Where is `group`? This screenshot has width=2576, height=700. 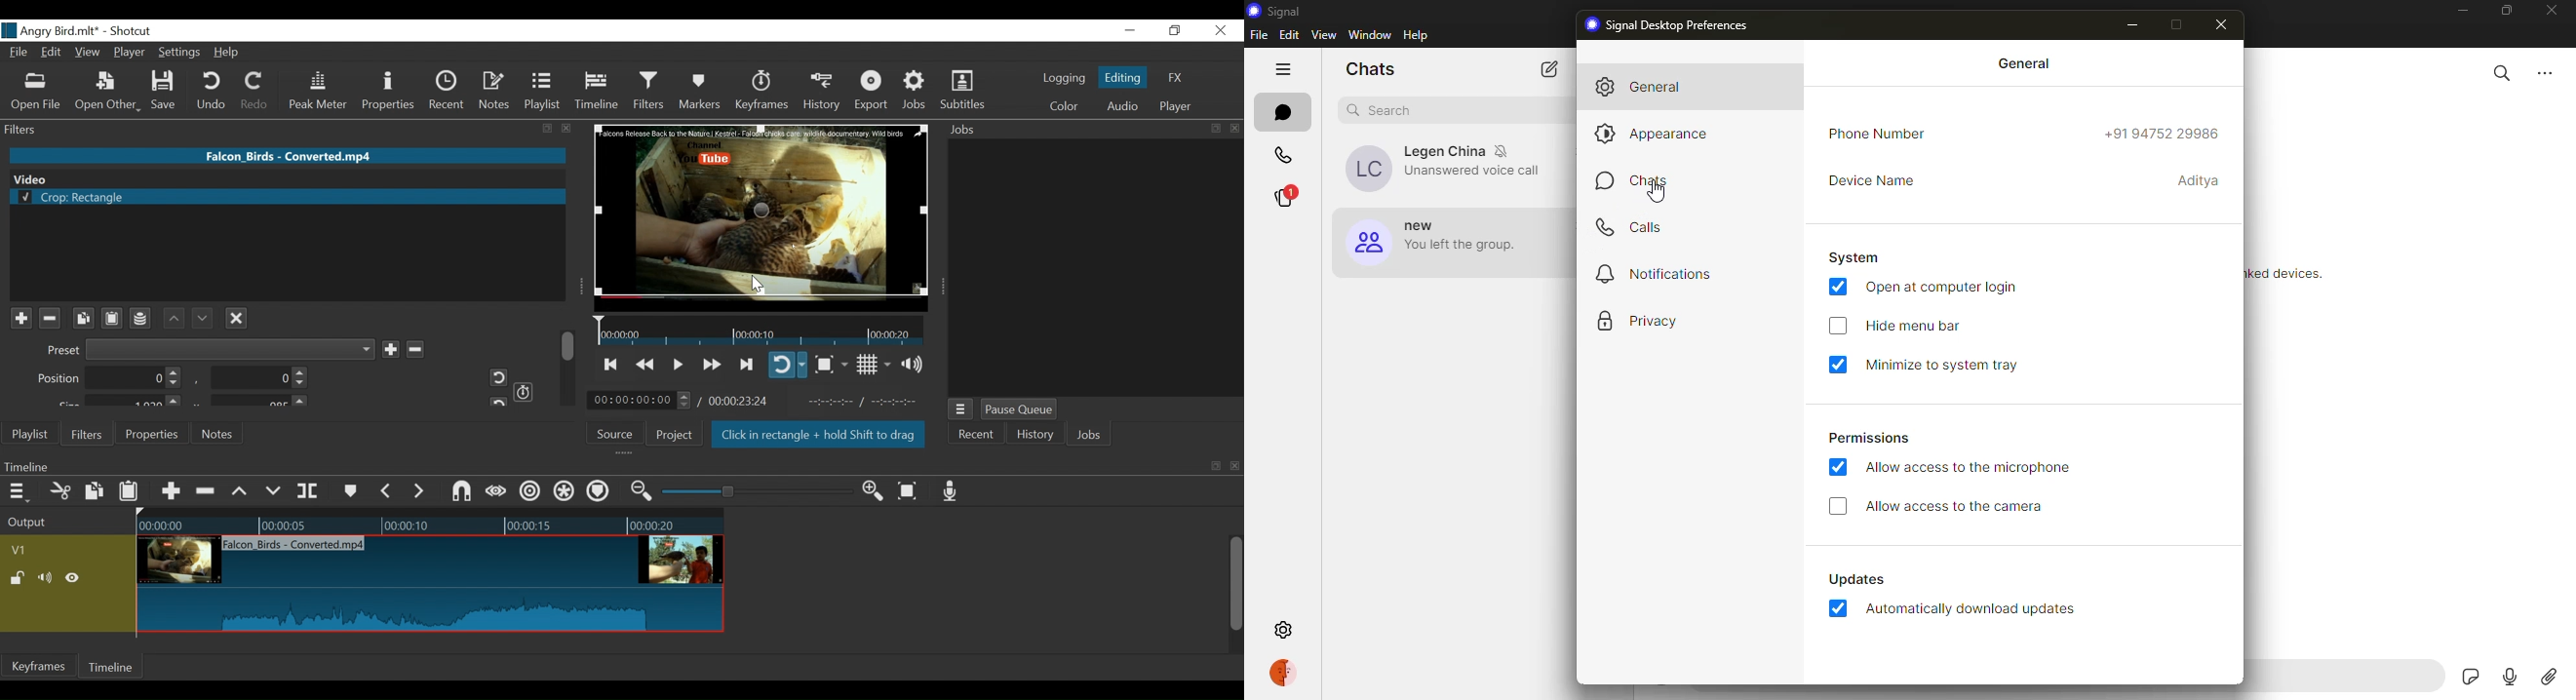 group is located at coordinates (1442, 245).